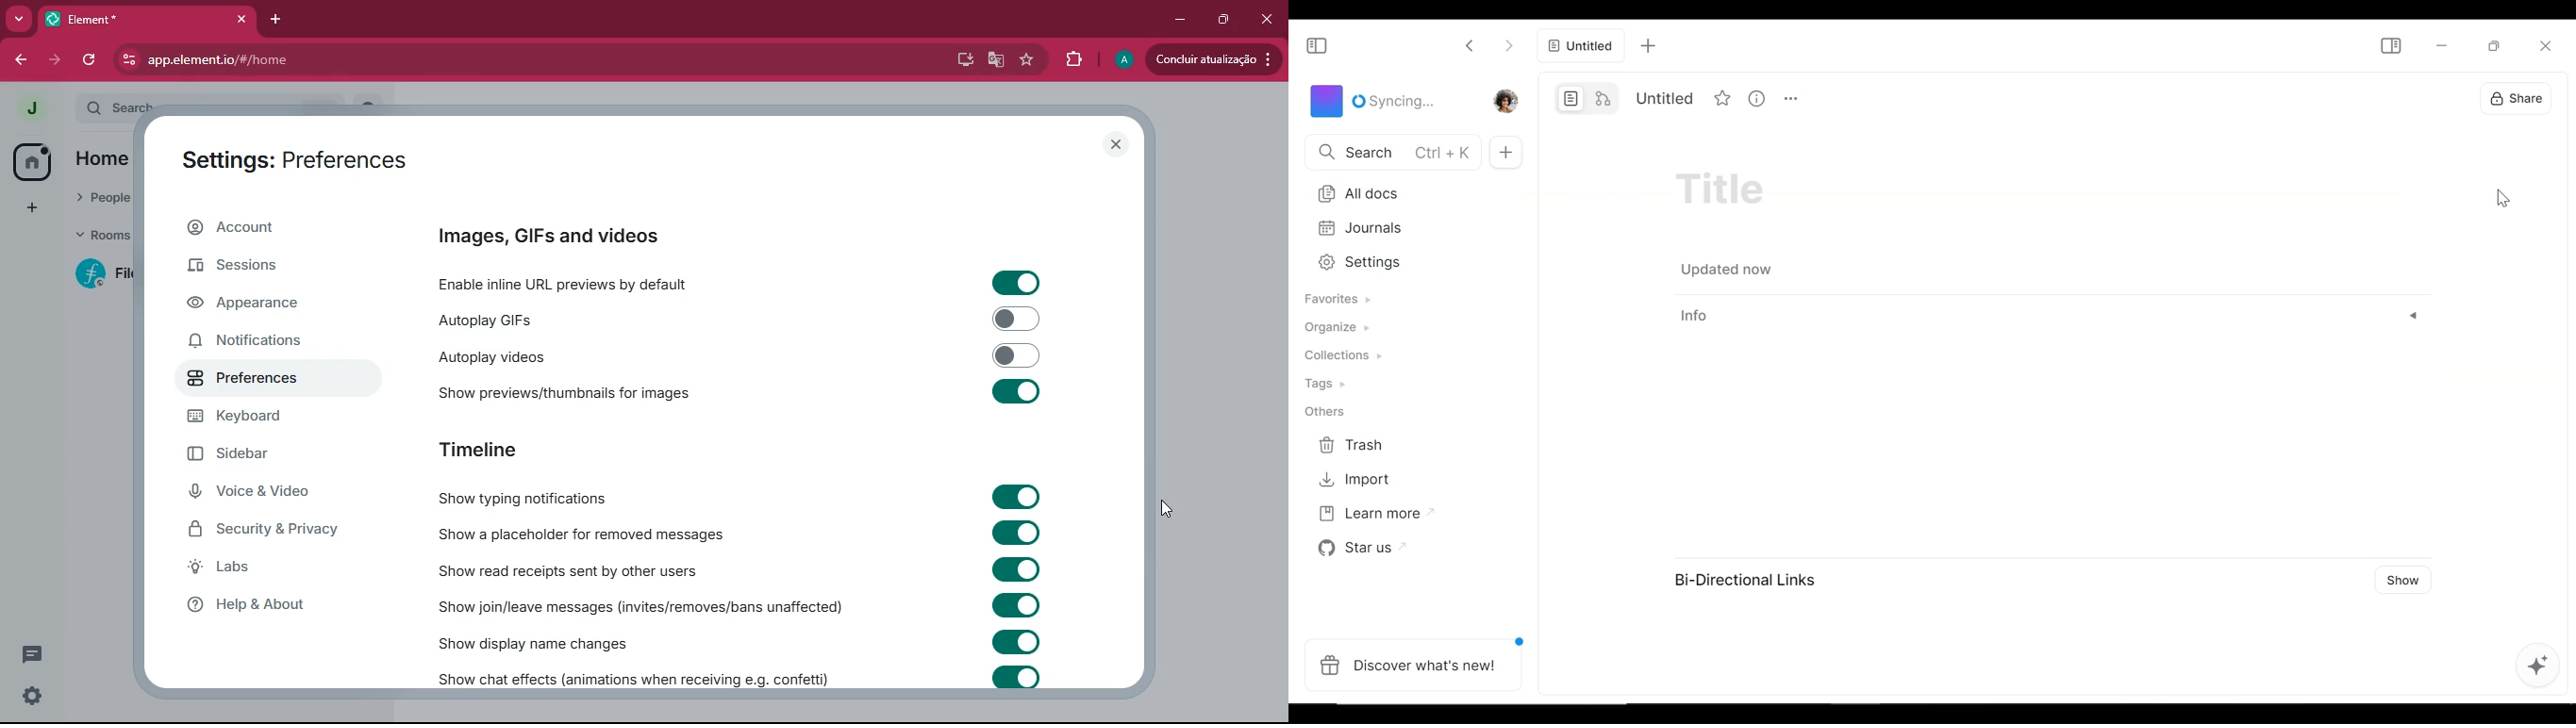 This screenshot has height=728, width=2576. I want to click on toggle on/off, so click(1018, 497).